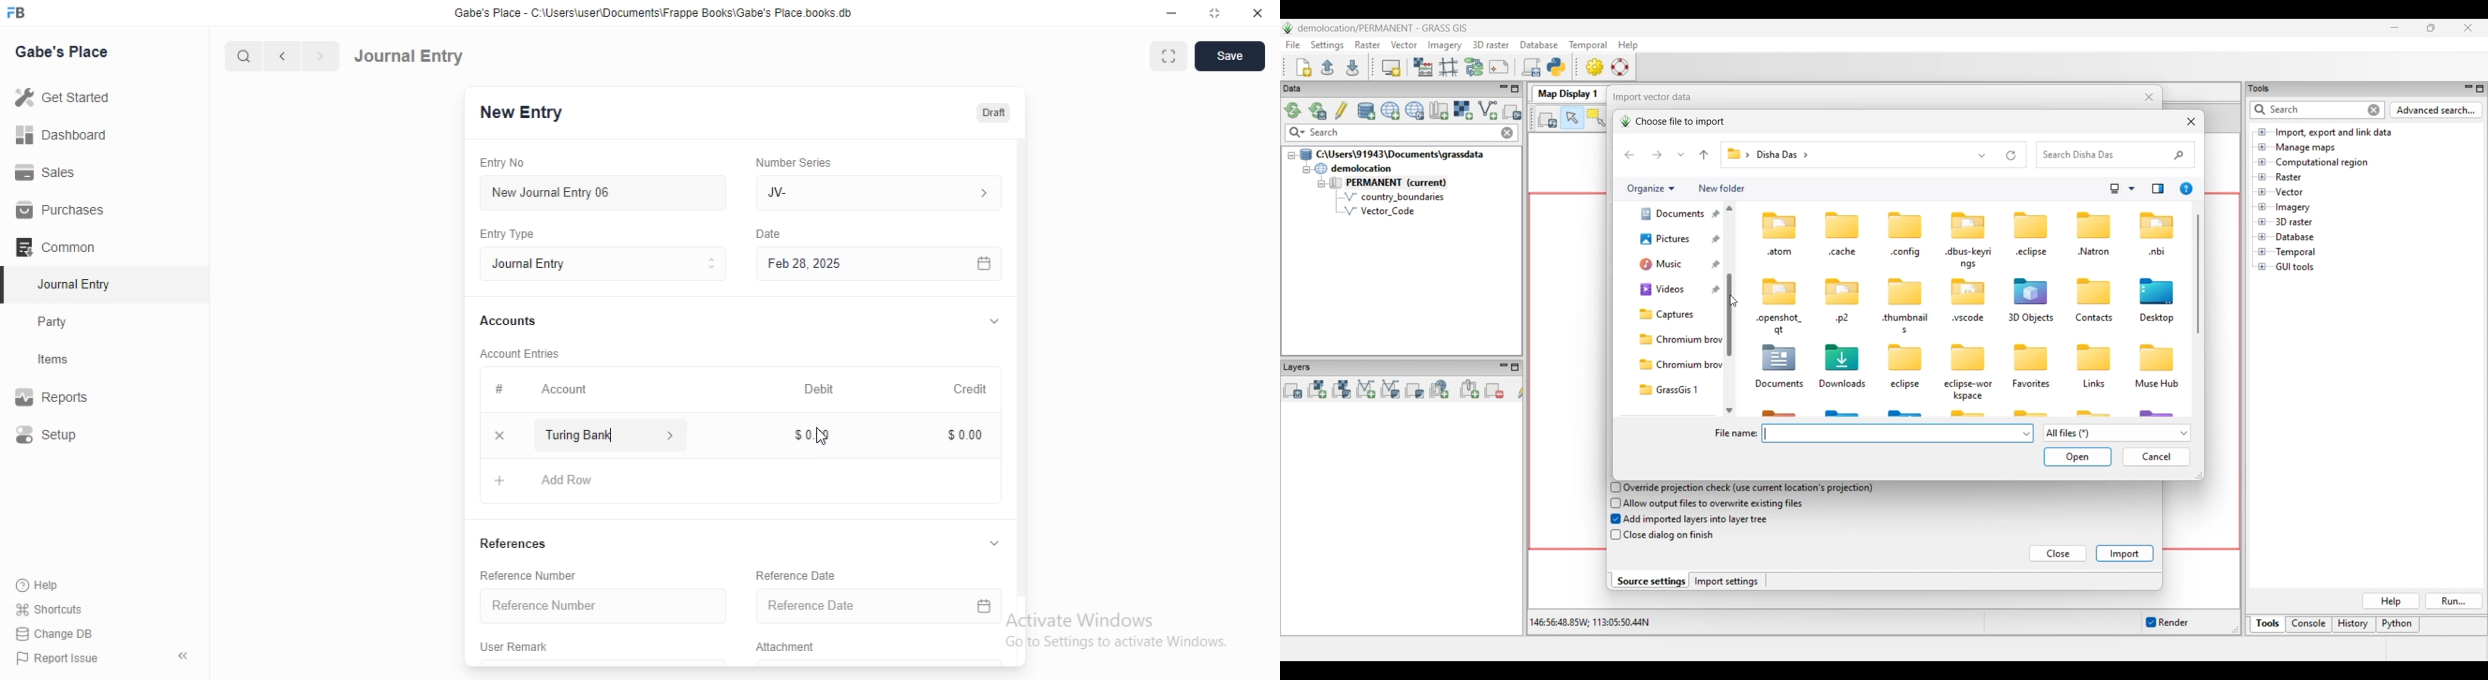  Describe the element at coordinates (878, 190) in the screenshot. I see `JV-` at that location.